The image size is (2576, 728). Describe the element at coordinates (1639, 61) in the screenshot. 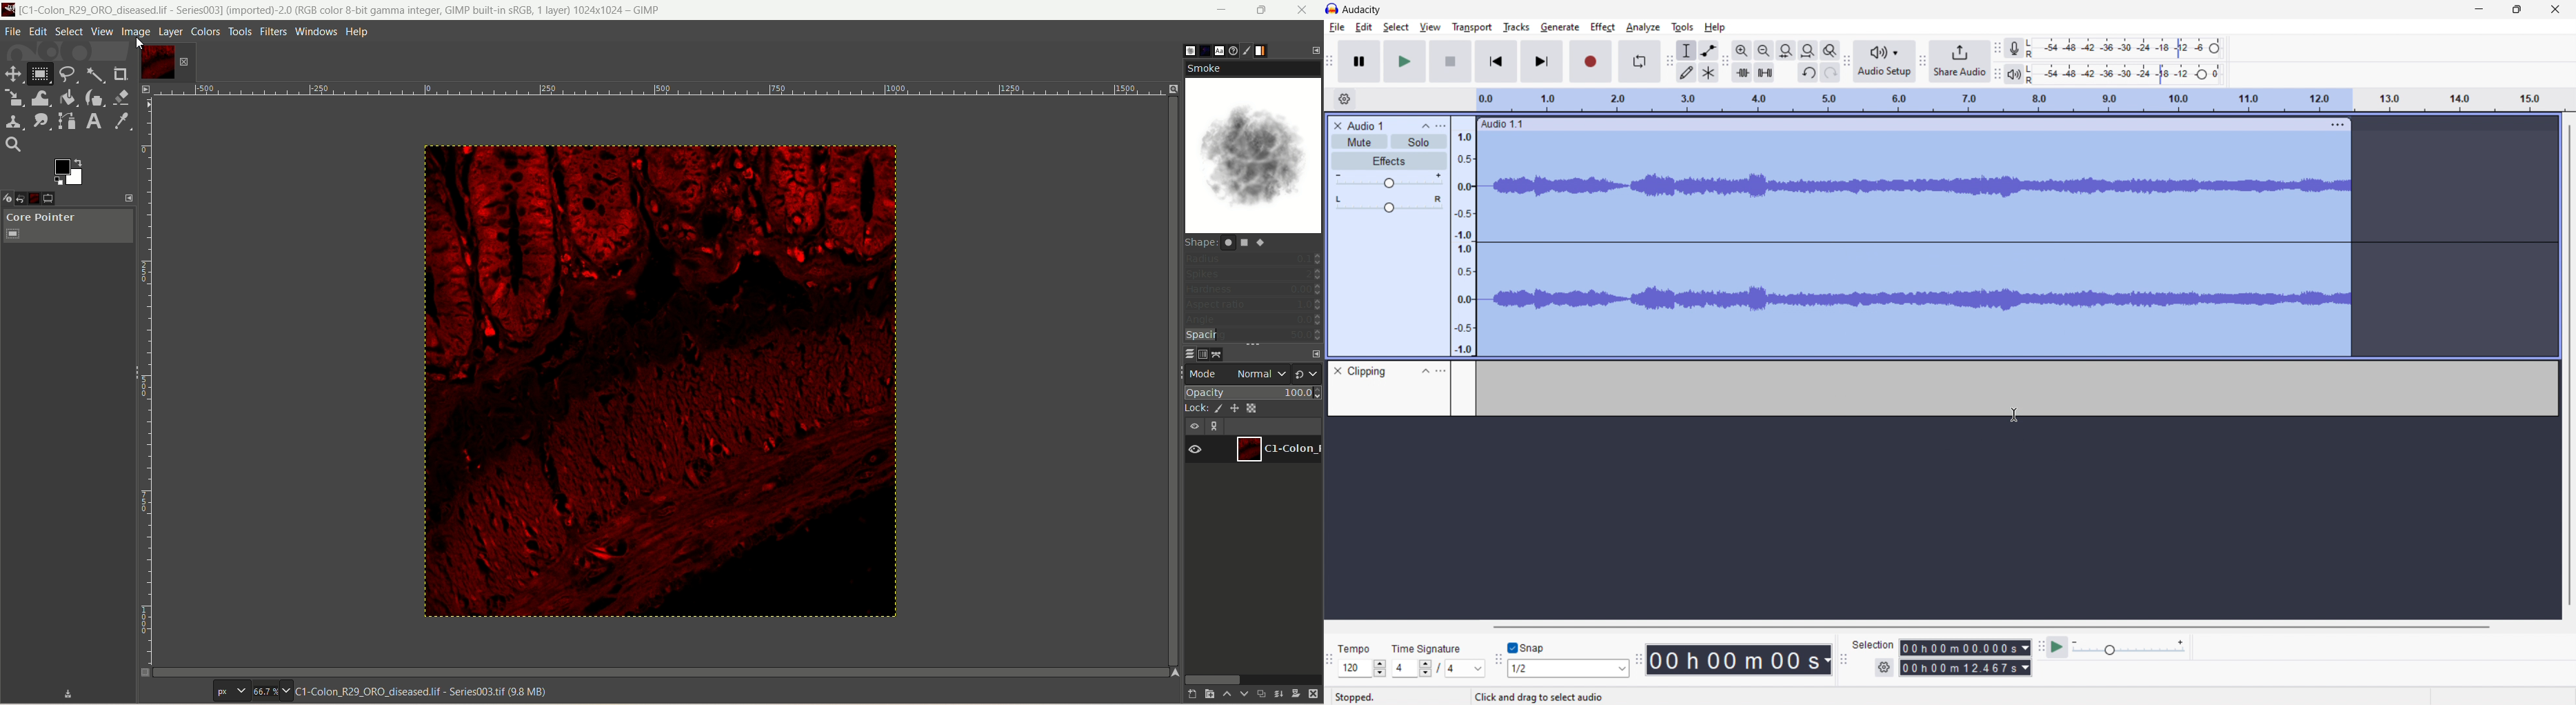

I see `enable looping` at that location.